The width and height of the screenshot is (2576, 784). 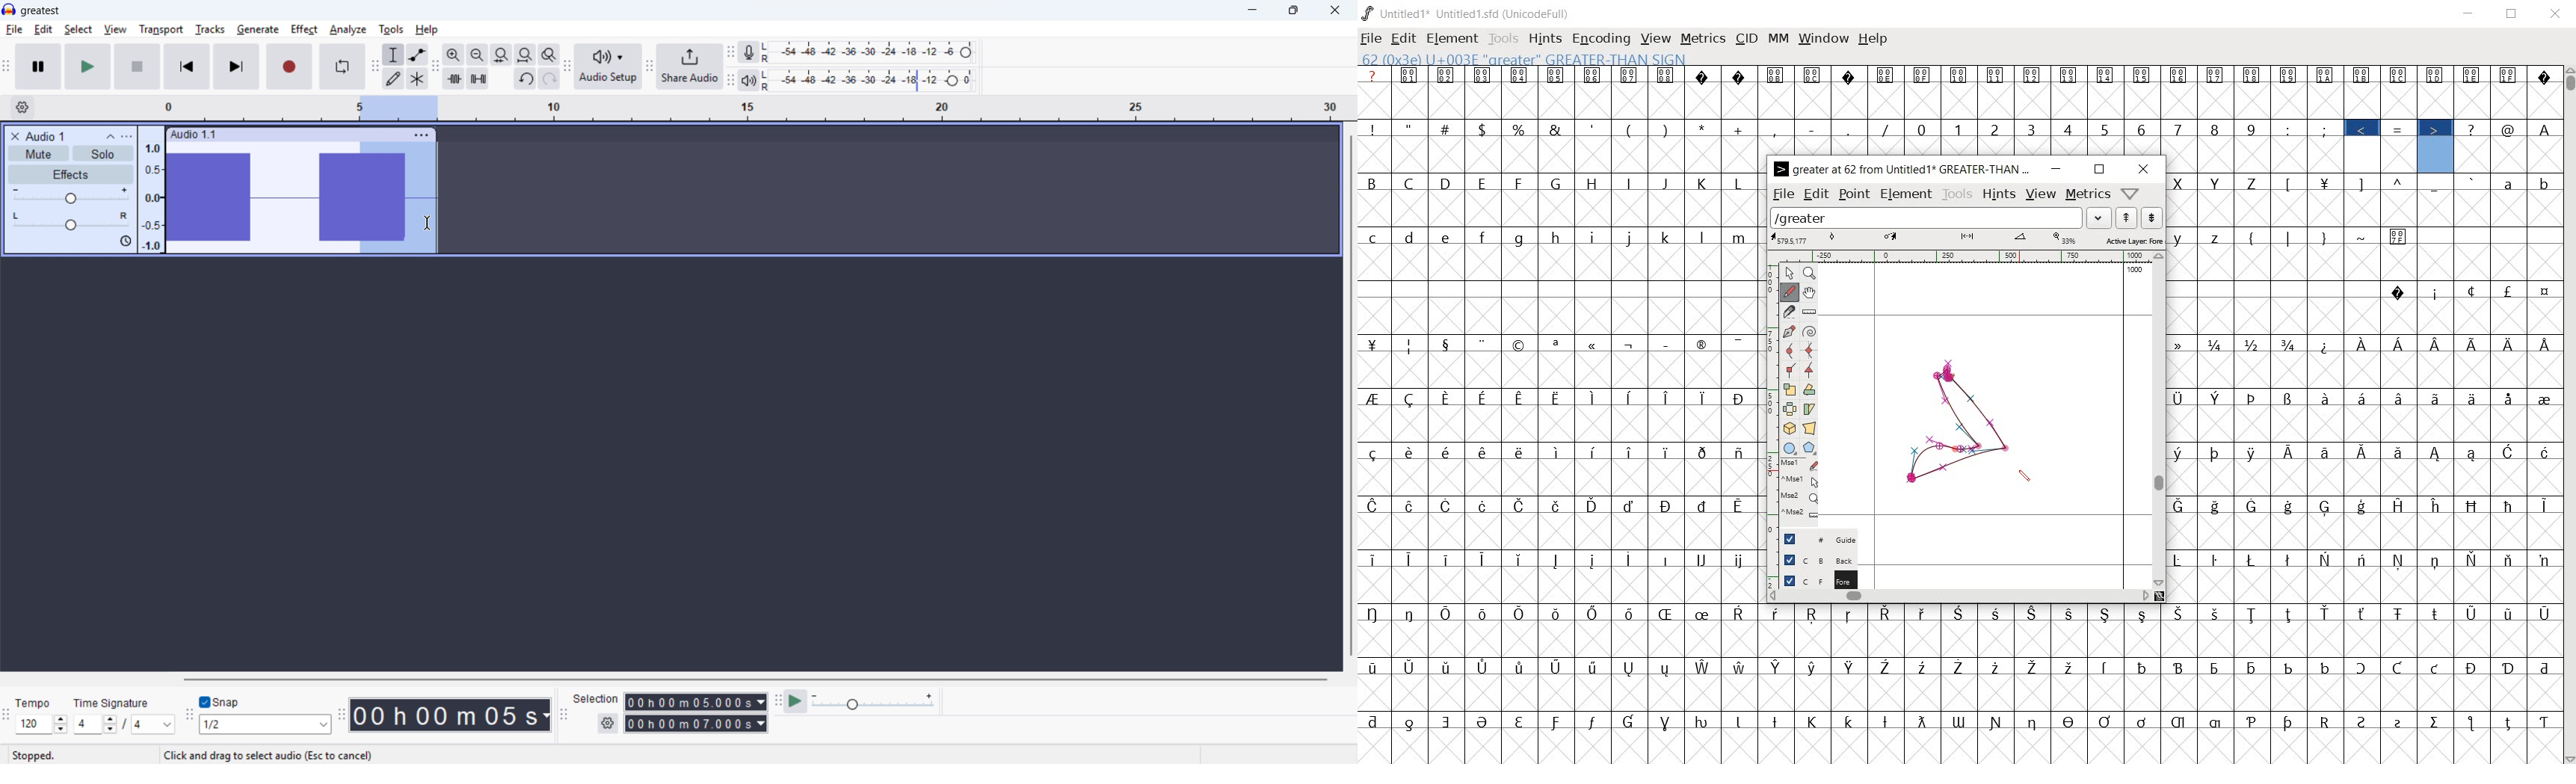 What do you see at coordinates (71, 222) in the screenshot?
I see `Pan: Centre ` at bounding box center [71, 222].